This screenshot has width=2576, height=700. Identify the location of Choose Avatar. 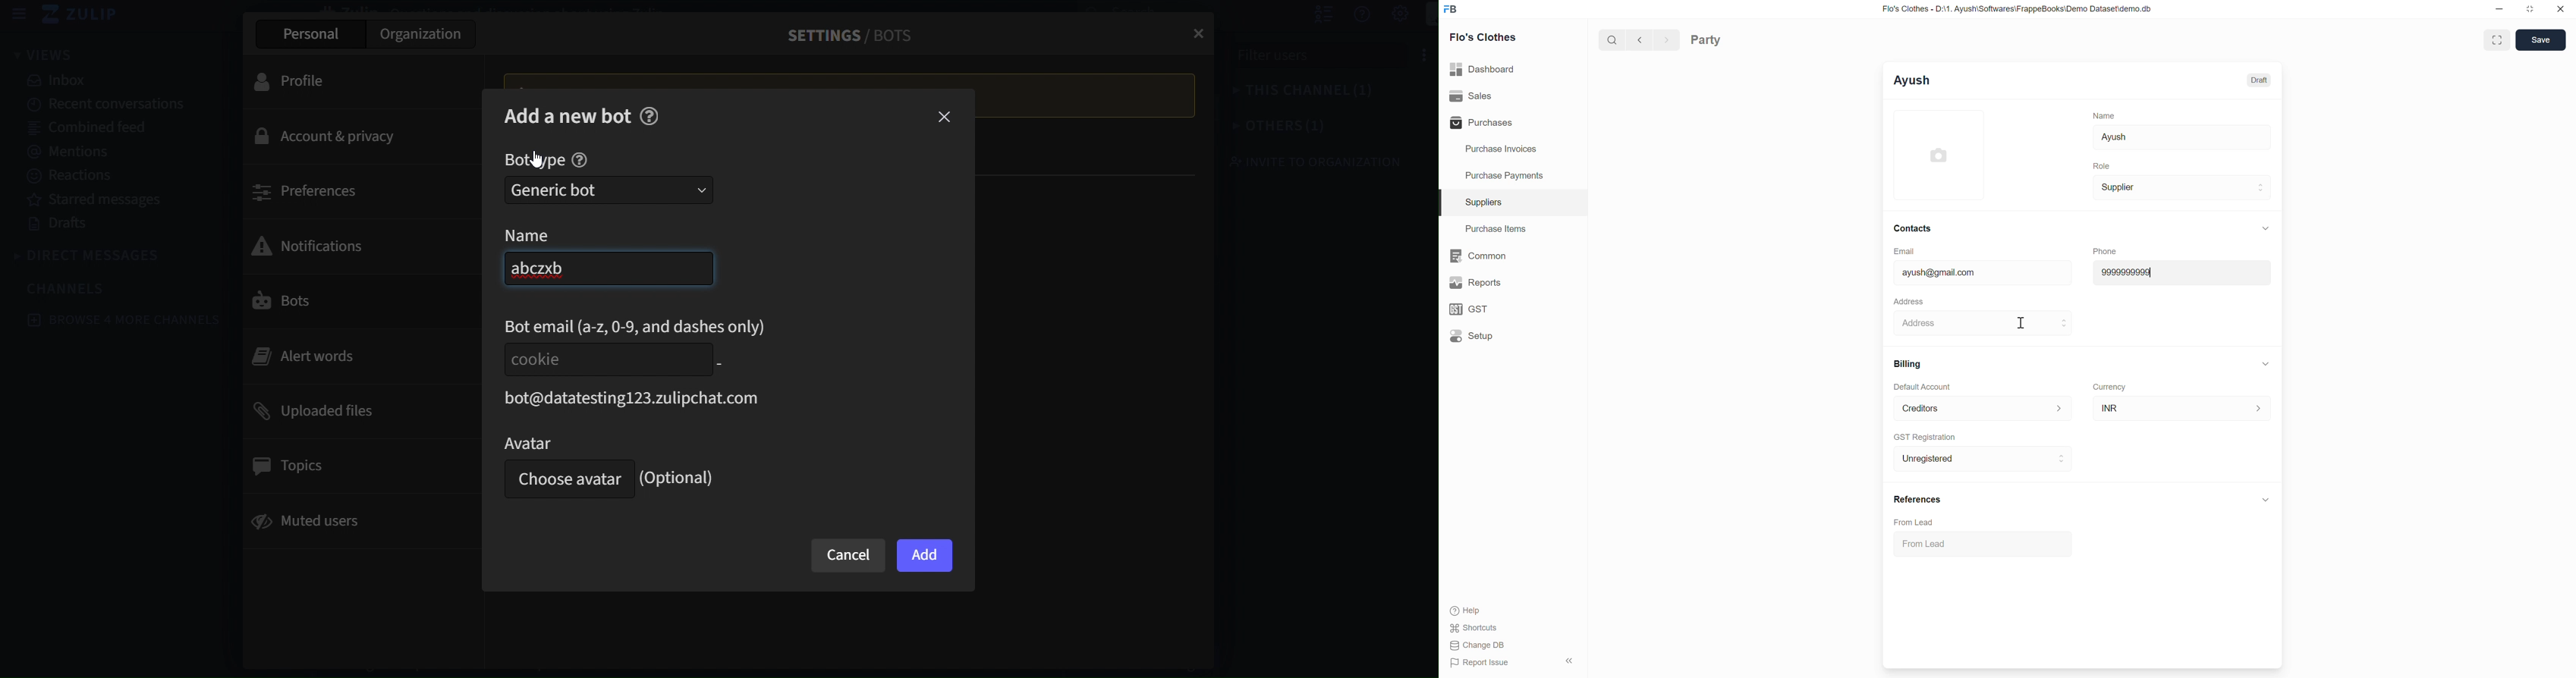
(565, 480).